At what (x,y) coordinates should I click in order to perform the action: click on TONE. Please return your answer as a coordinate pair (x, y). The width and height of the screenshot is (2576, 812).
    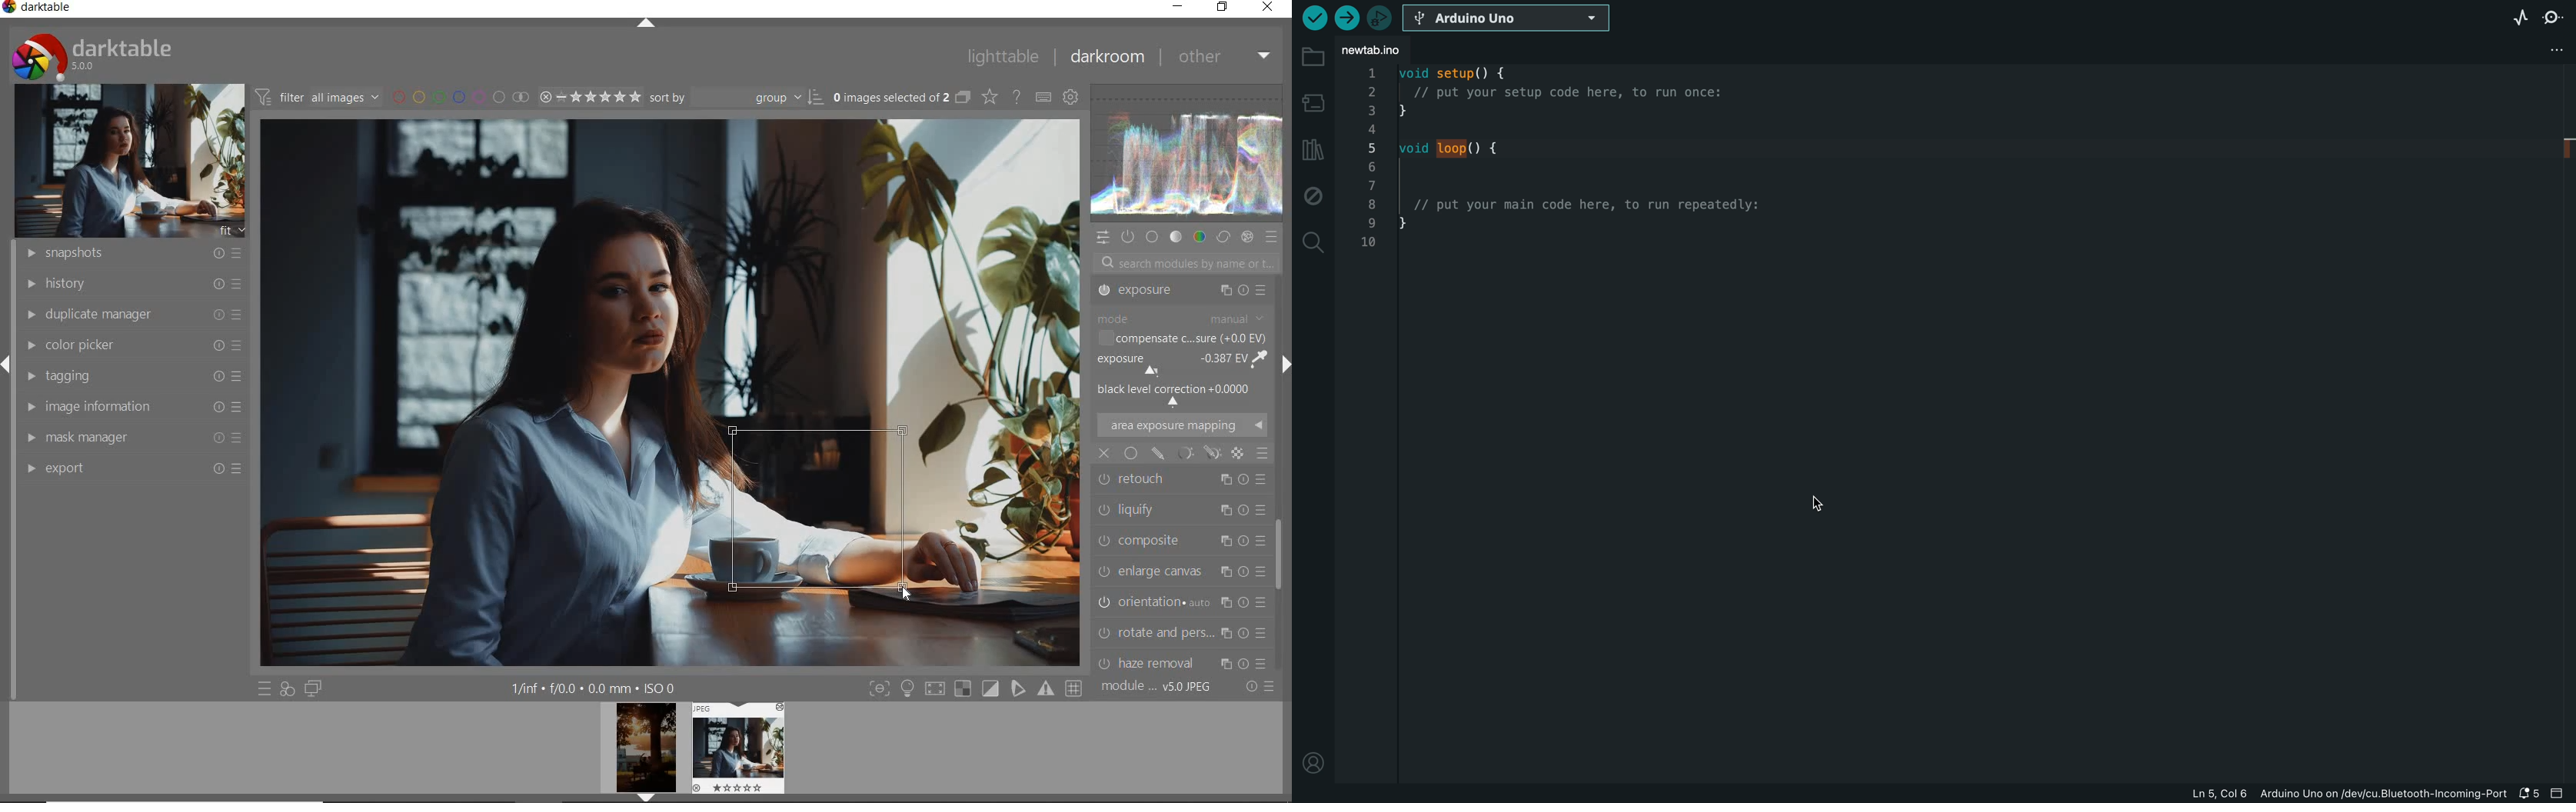
    Looking at the image, I should click on (1176, 237).